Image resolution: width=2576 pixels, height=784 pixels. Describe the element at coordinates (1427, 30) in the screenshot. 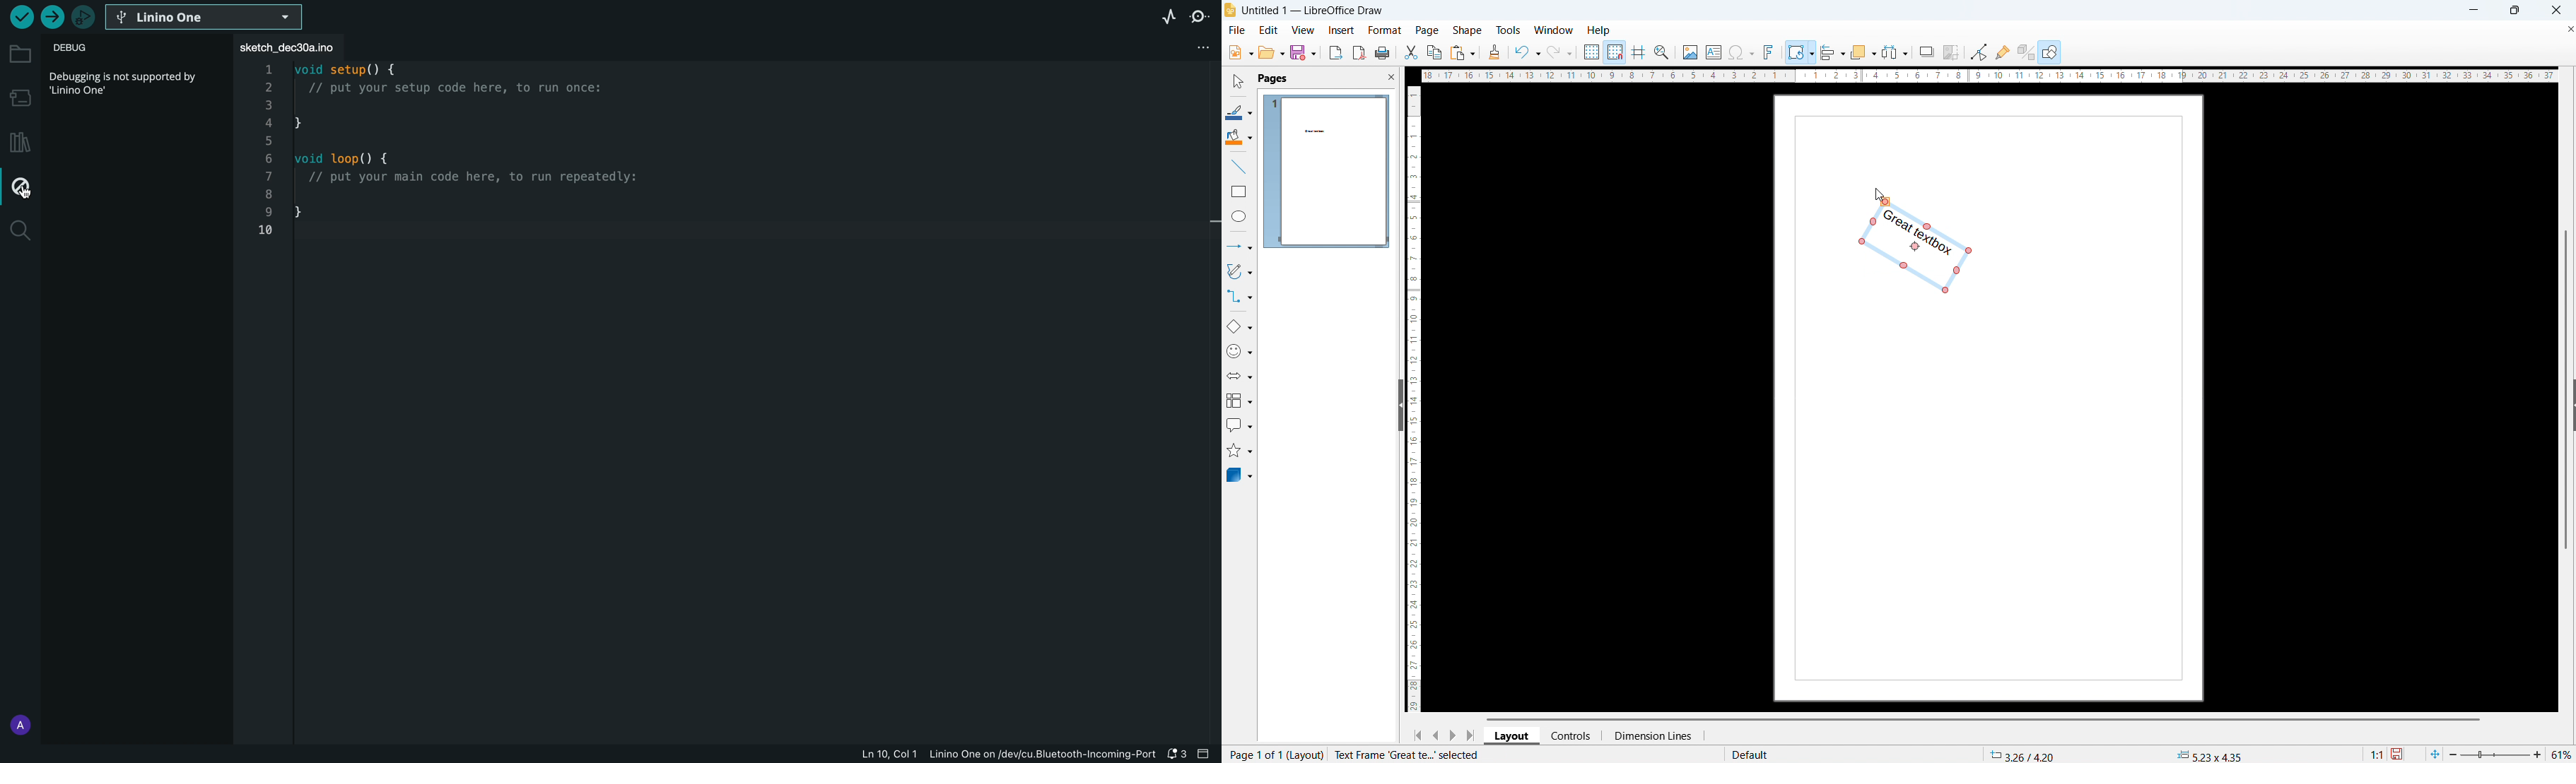

I see `page` at that location.